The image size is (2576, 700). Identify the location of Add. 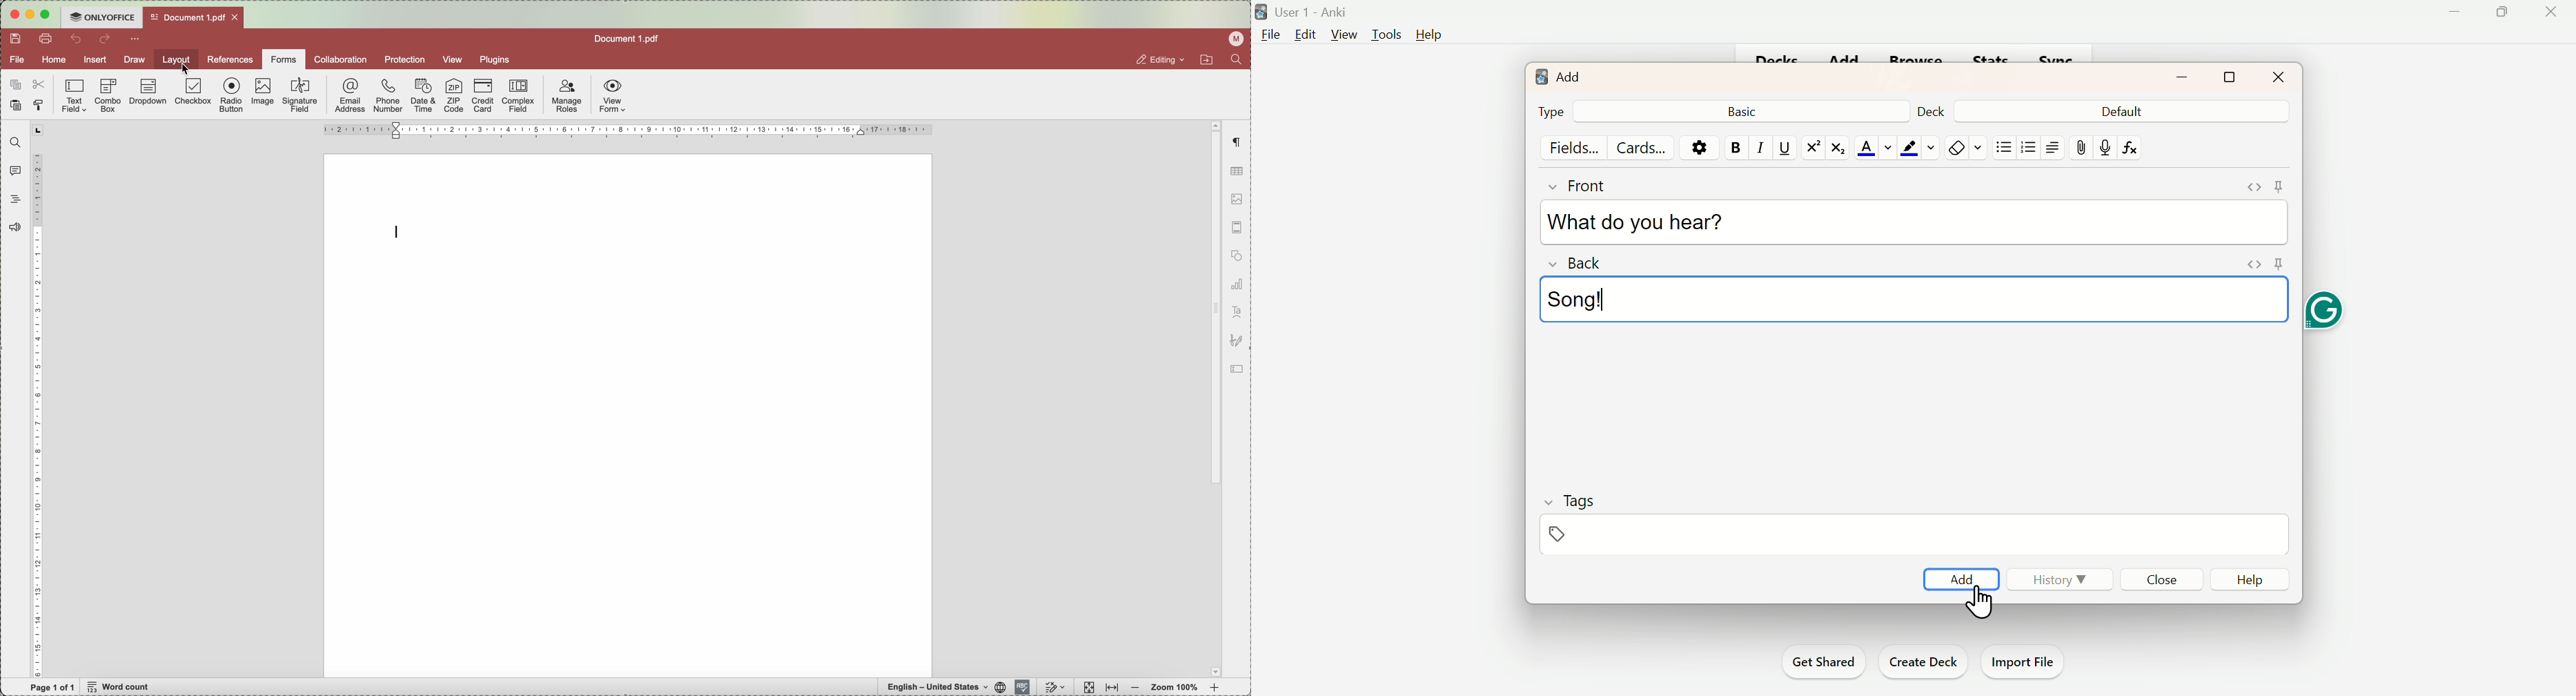
(1560, 78).